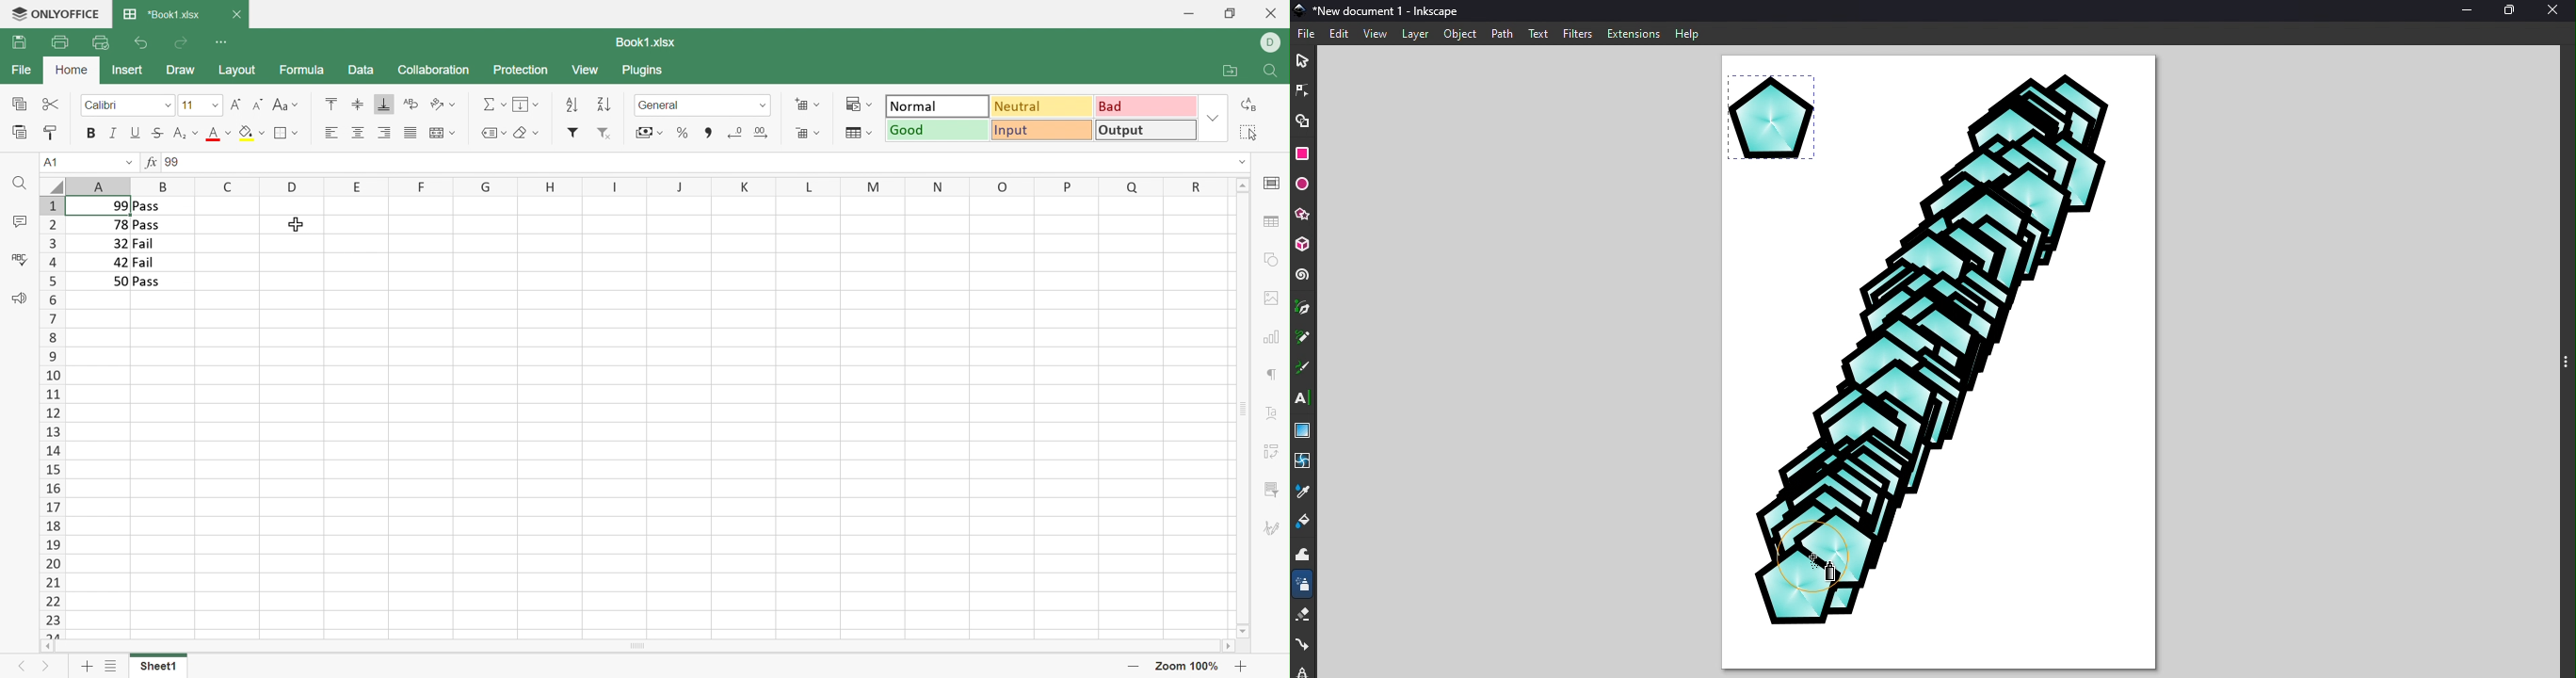 The height and width of the screenshot is (700, 2576). Describe the element at coordinates (1827, 574) in the screenshot. I see `Cursor` at that location.